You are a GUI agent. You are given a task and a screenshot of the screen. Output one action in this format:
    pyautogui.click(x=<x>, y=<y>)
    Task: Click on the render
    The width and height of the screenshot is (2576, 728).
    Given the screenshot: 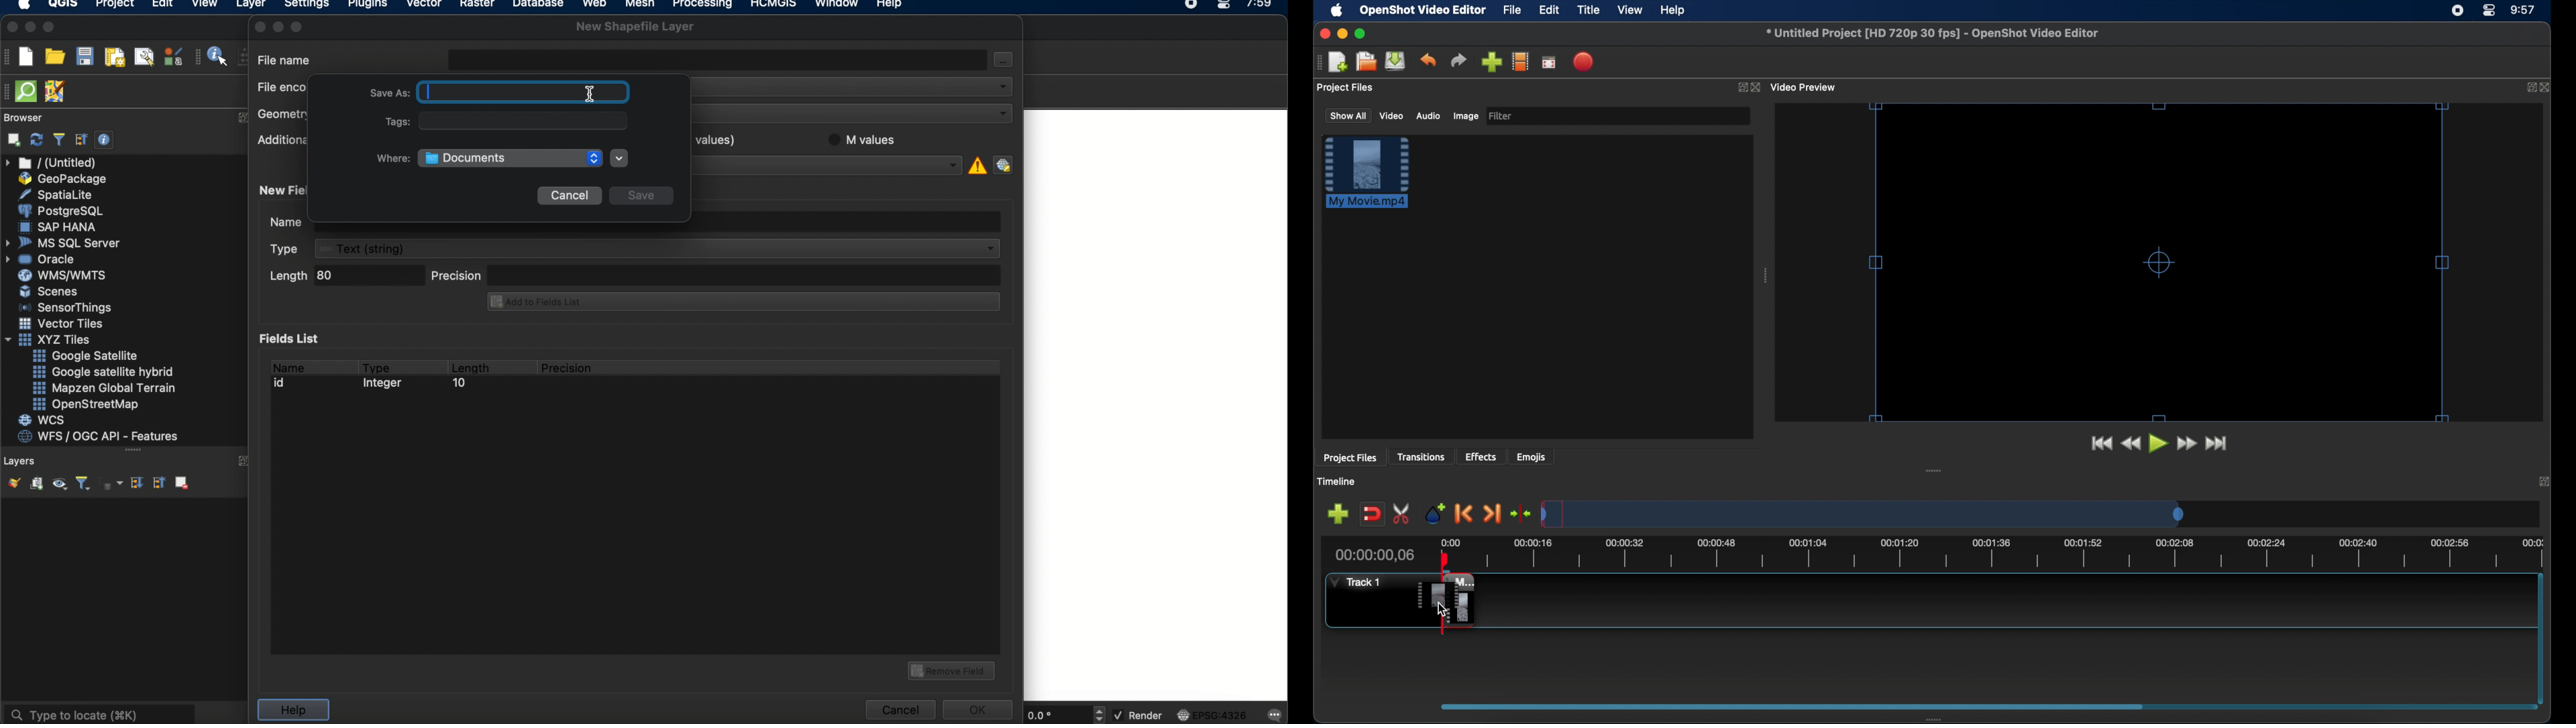 What is the action you would take?
    pyautogui.click(x=1140, y=716)
    